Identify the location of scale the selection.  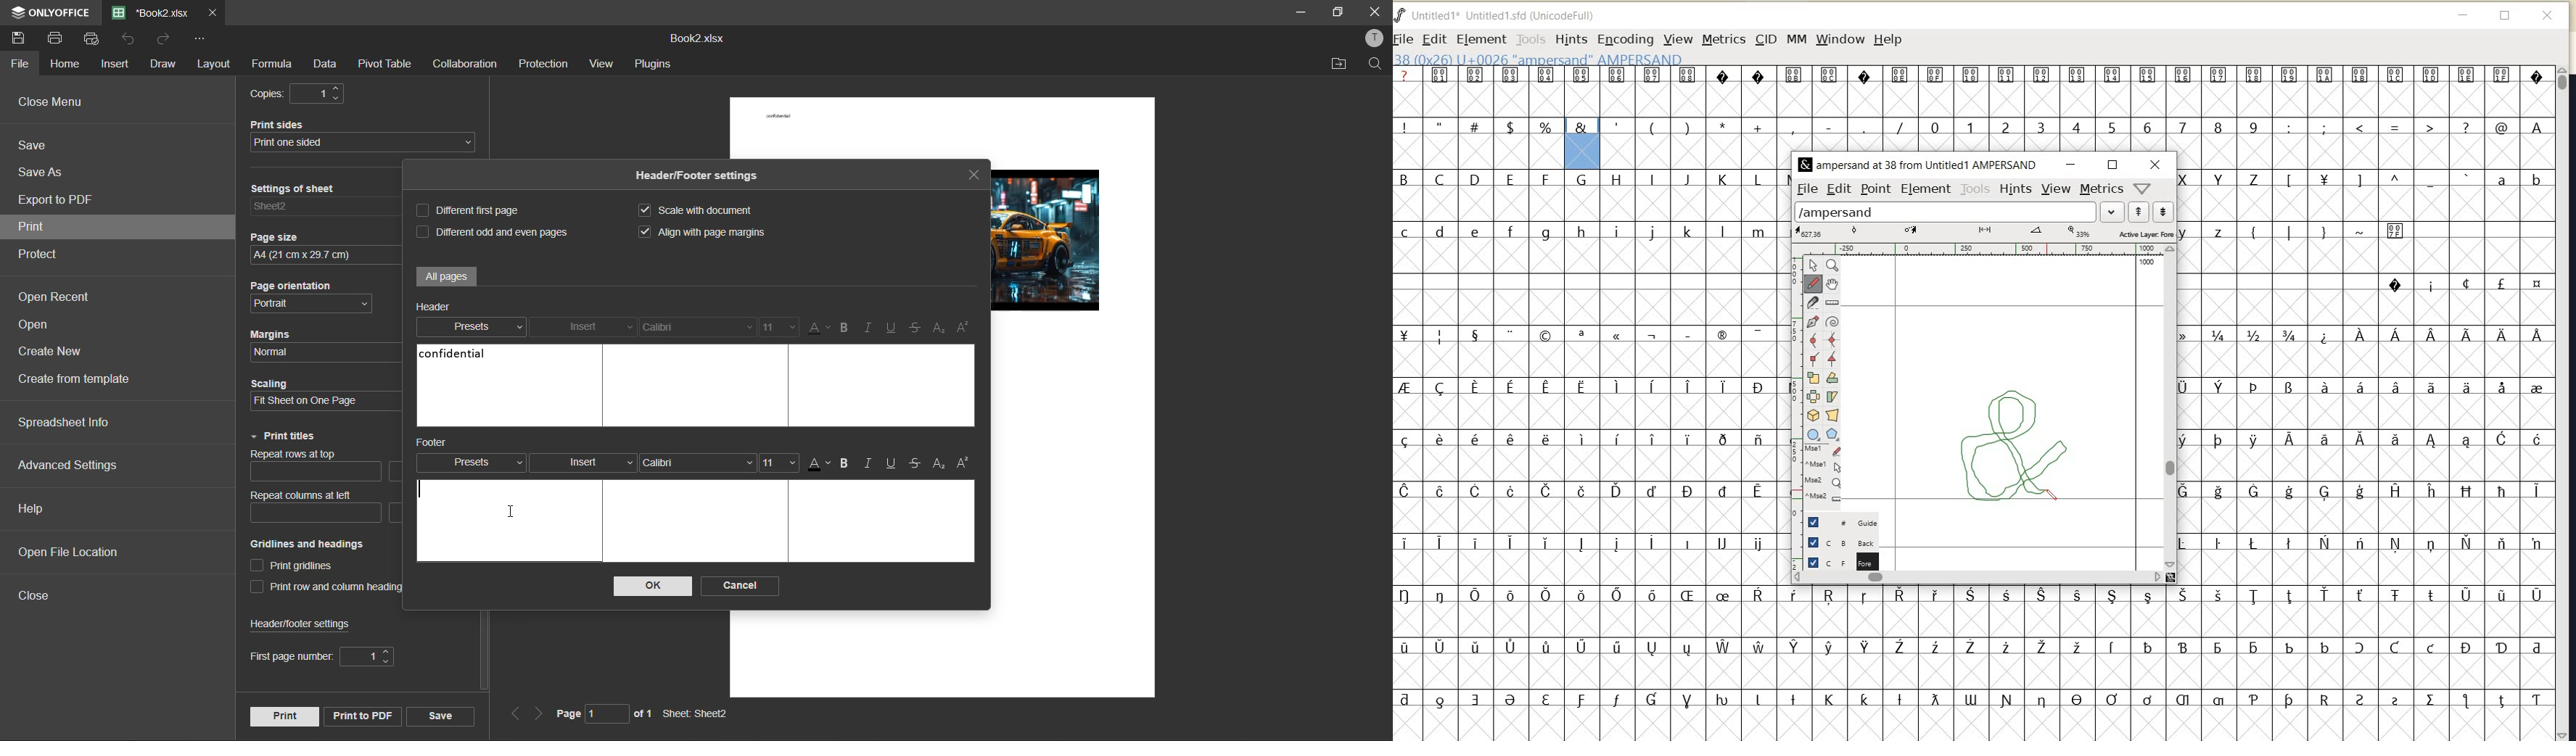
(1812, 377).